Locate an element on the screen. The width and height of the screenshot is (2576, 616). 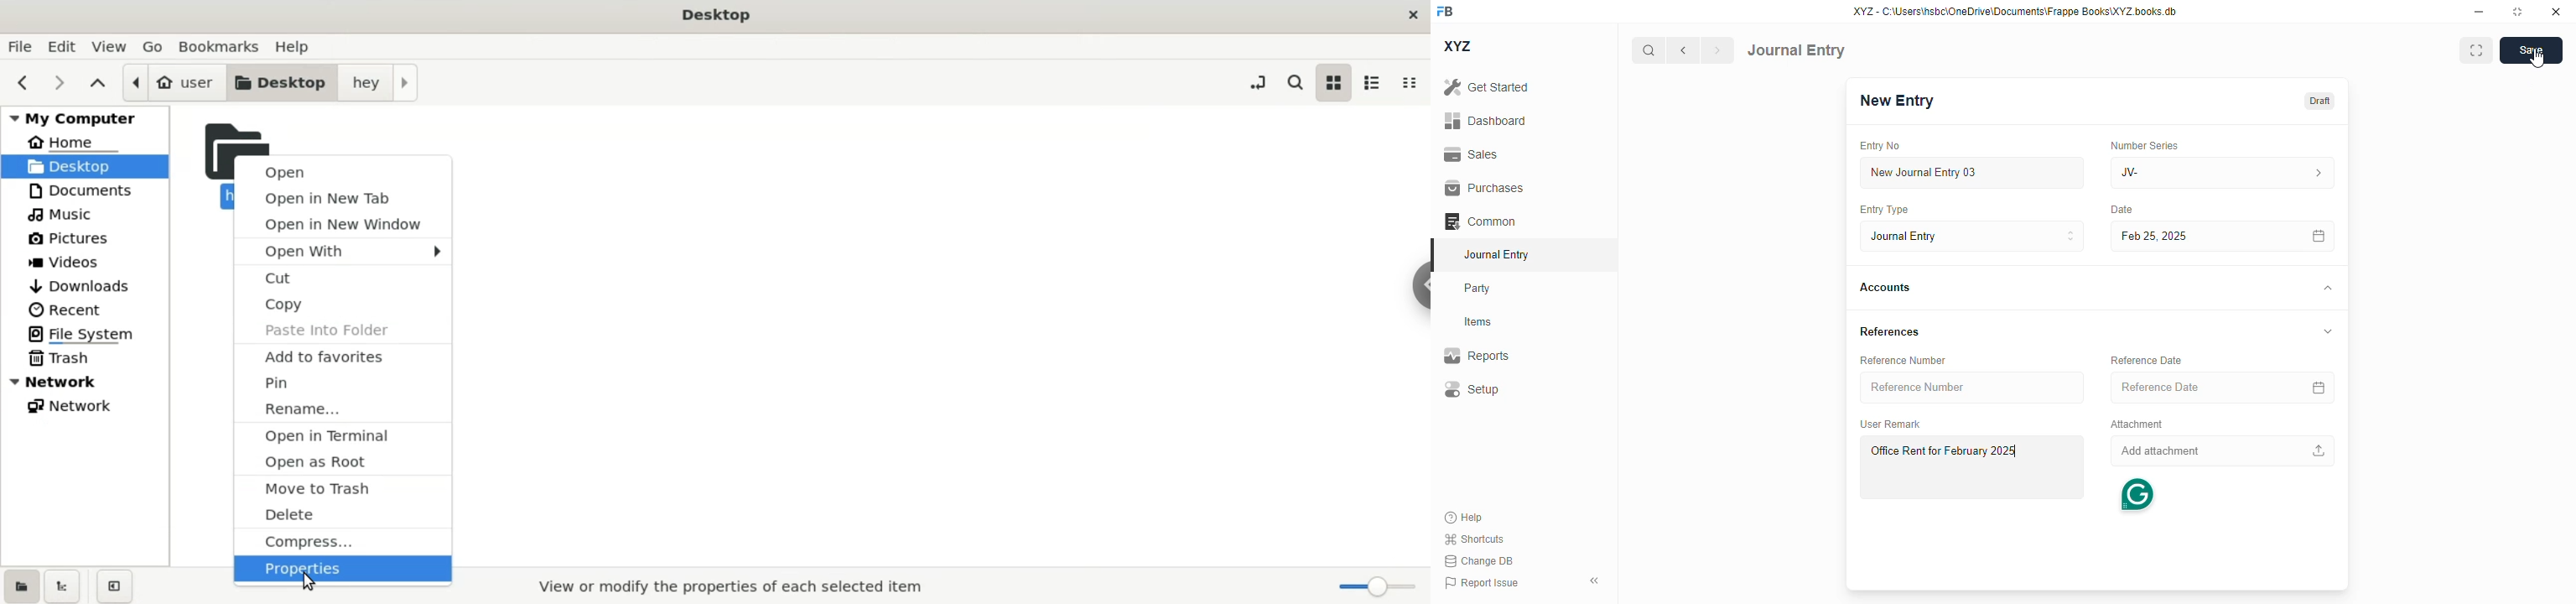
add attachment is located at coordinates (2224, 451).